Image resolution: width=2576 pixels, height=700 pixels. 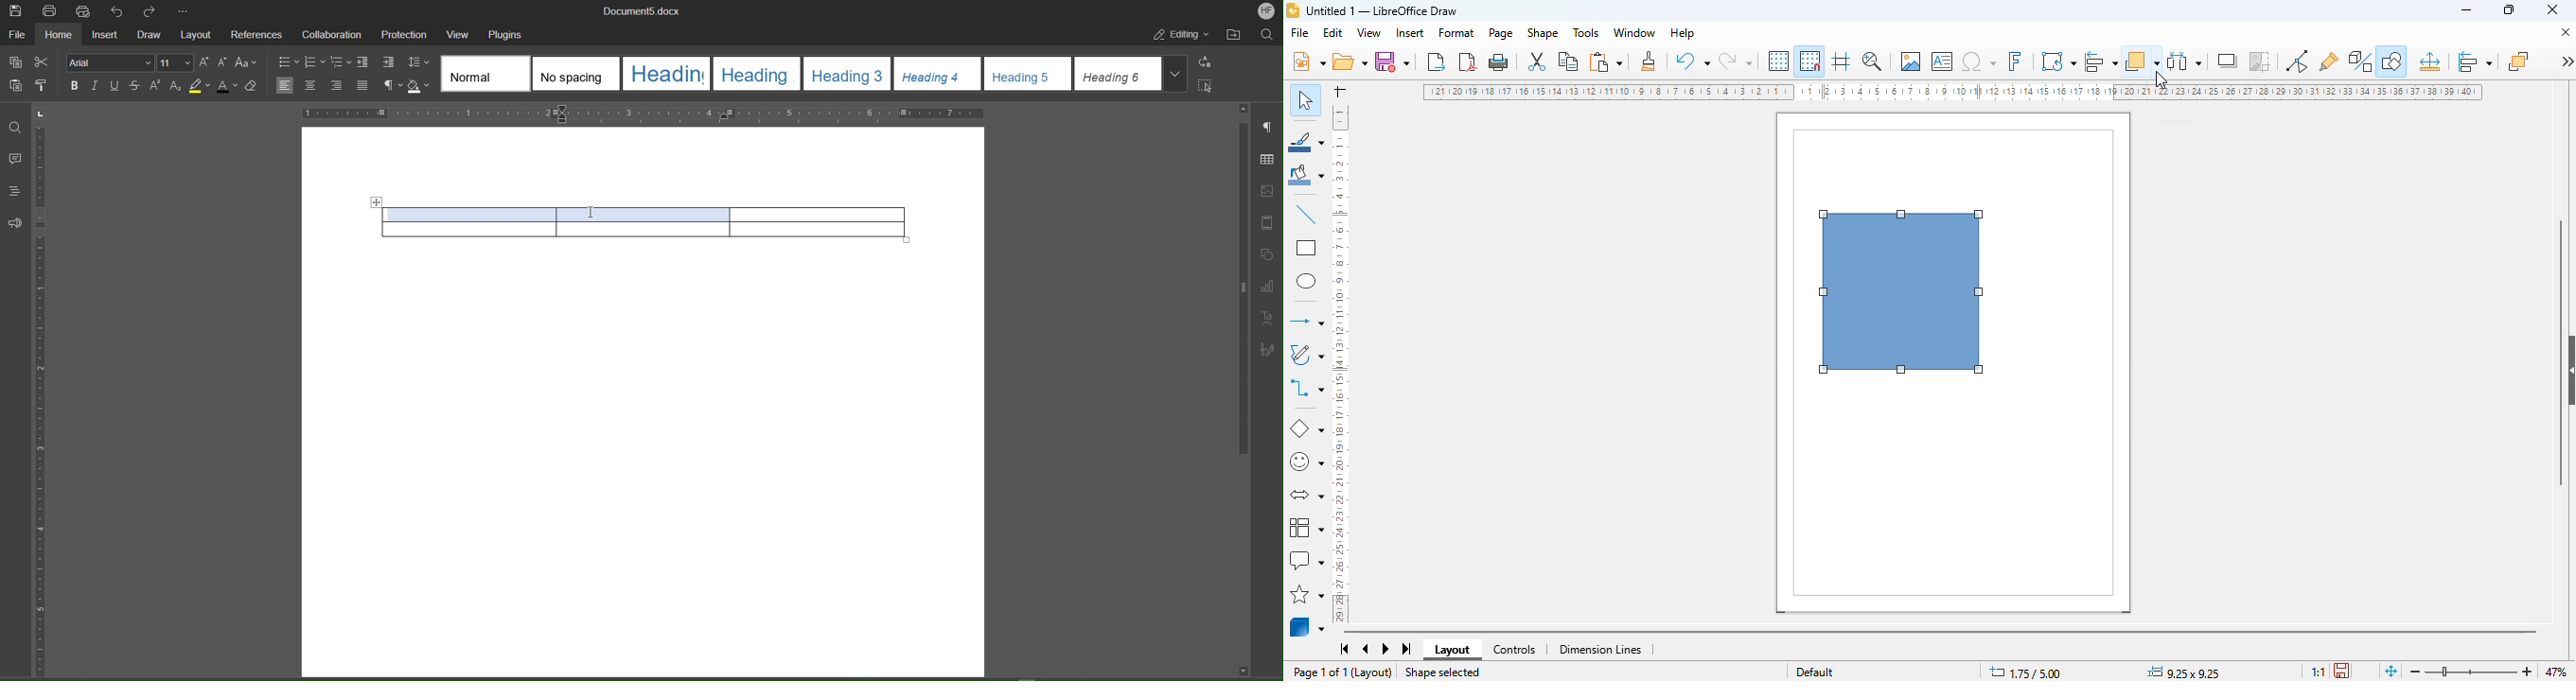 I want to click on helplines while moving, so click(x=1841, y=61).